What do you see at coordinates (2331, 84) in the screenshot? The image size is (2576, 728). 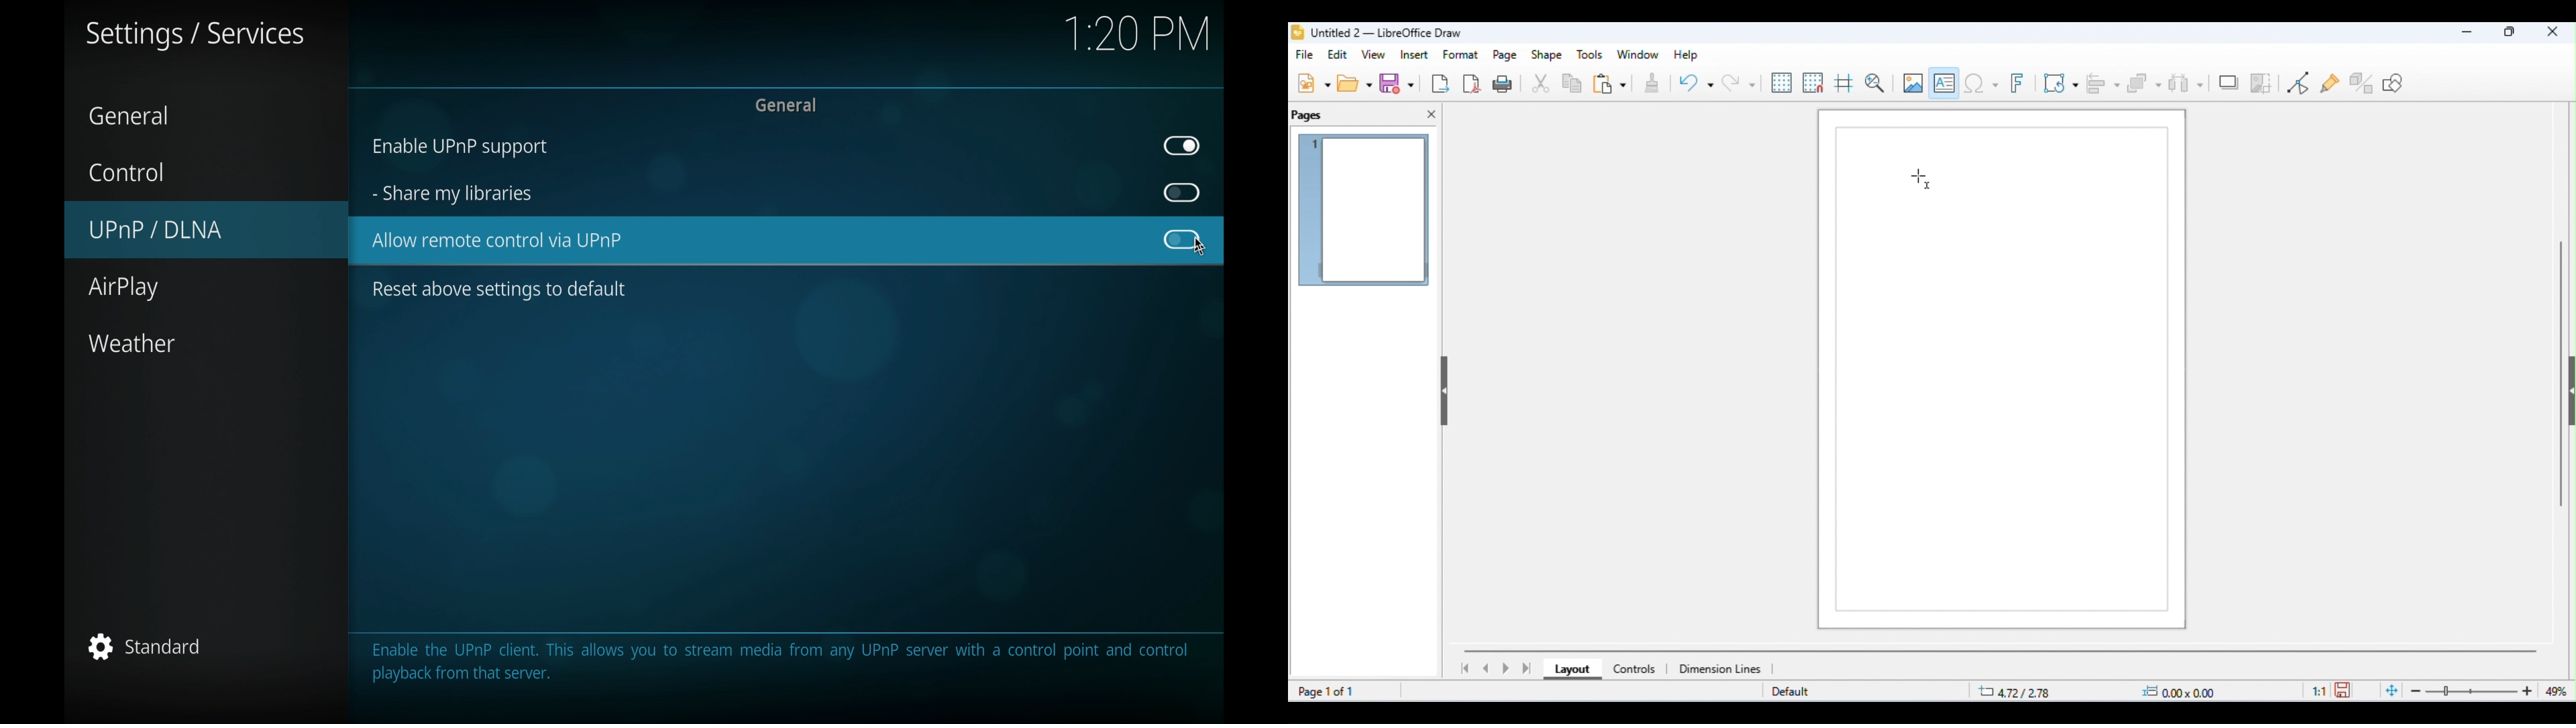 I see `show gluepoint functions` at bounding box center [2331, 84].